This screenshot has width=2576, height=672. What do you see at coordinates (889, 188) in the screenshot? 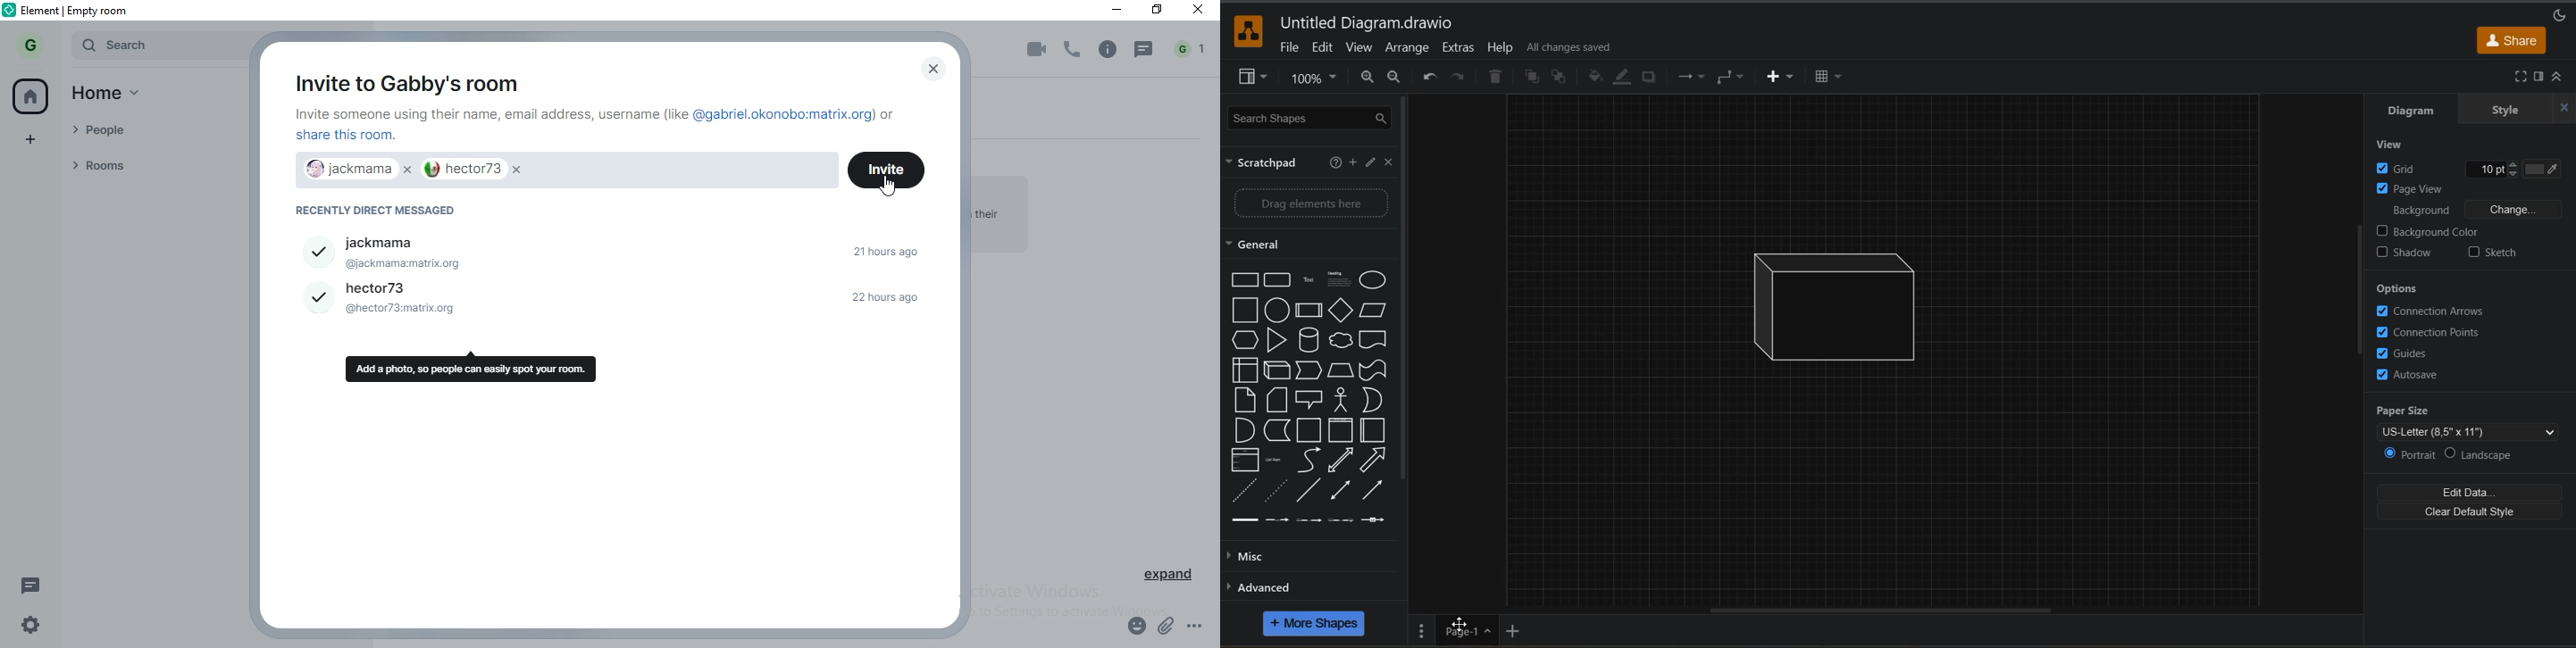
I see `cursor` at bounding box center [889, 188].